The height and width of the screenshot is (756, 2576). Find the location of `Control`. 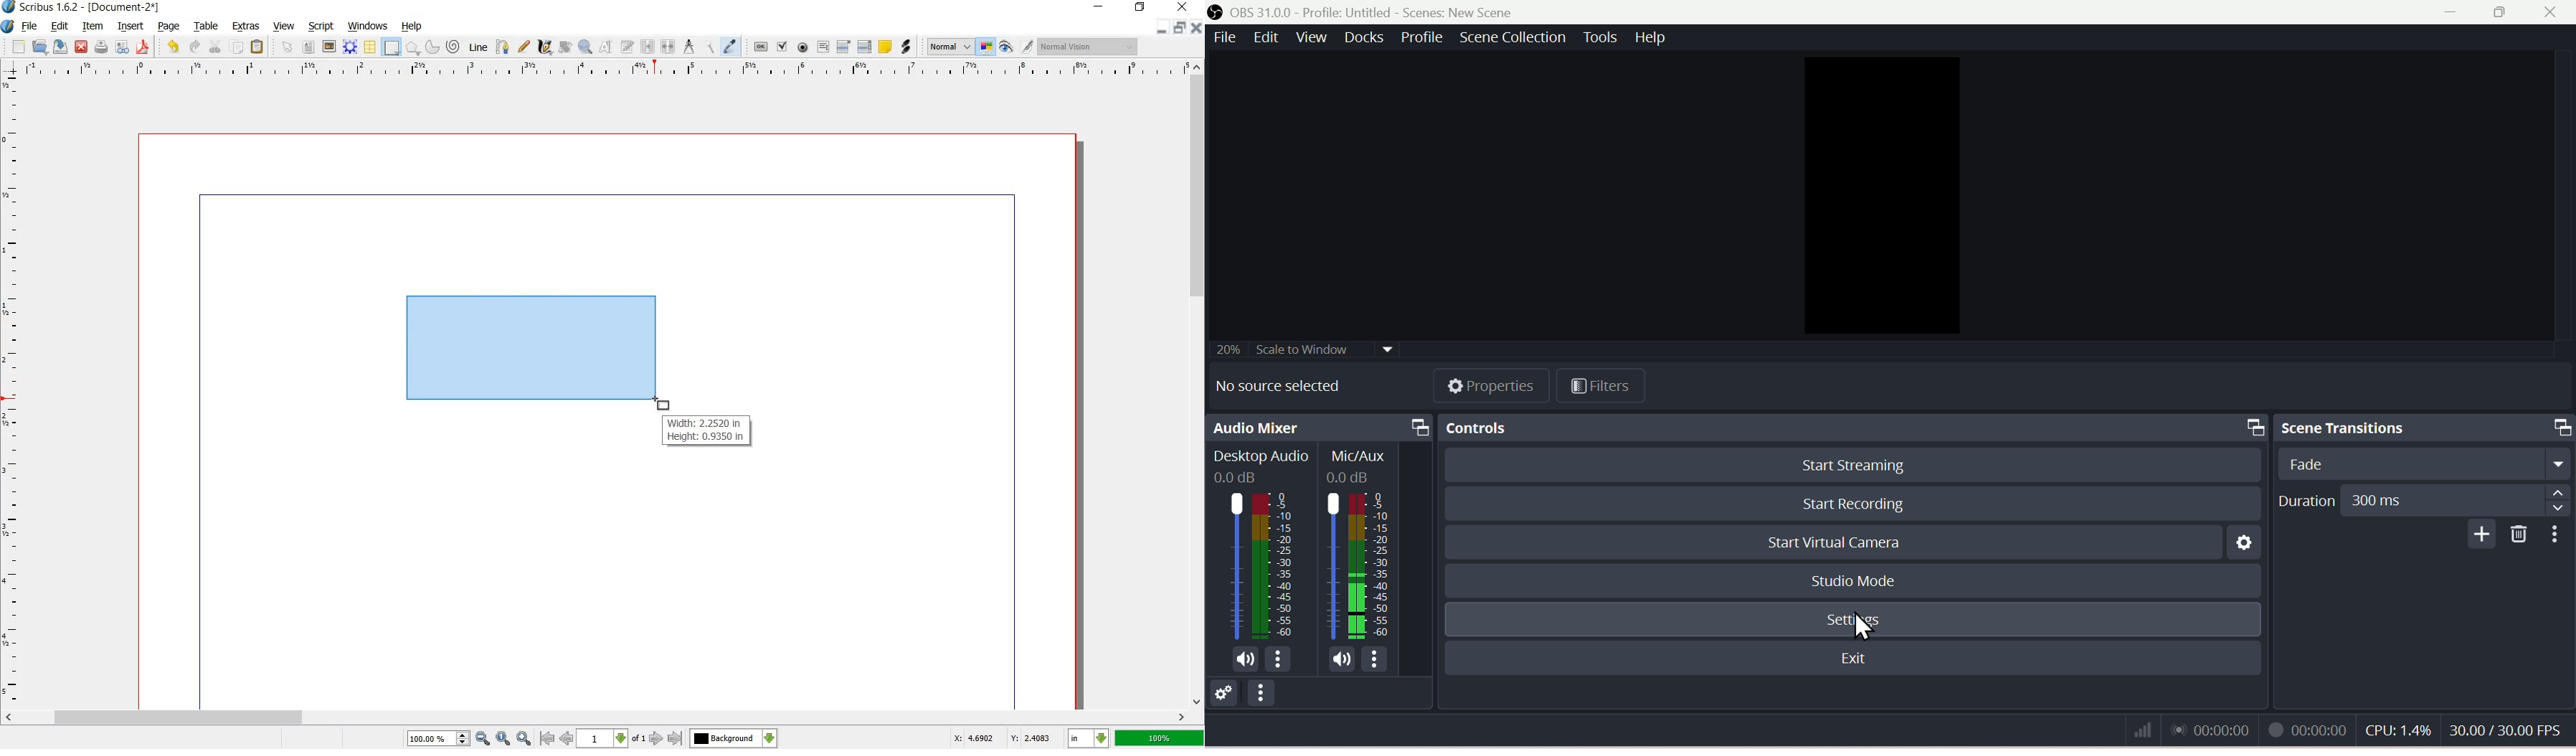

Control is located at coordinates (1852, 427).